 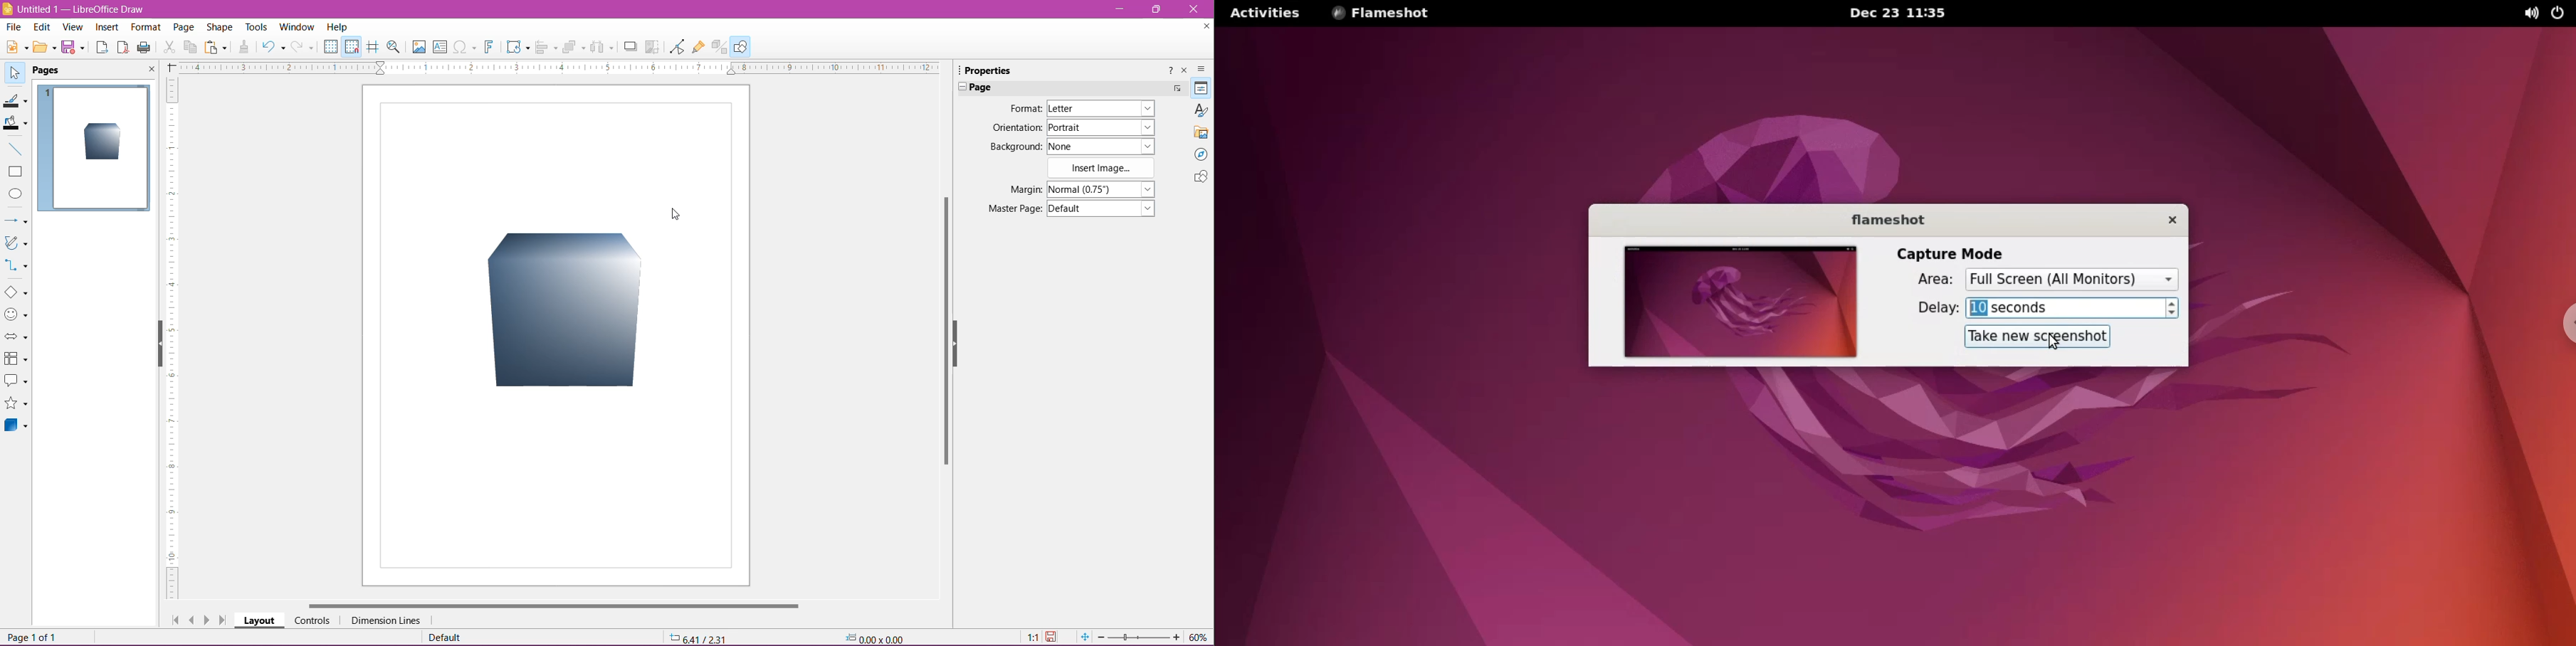 What do you see at coordinates (1104, 168) in the screenshot?
I see `Insert Image` at bounding box center [1104, 168].